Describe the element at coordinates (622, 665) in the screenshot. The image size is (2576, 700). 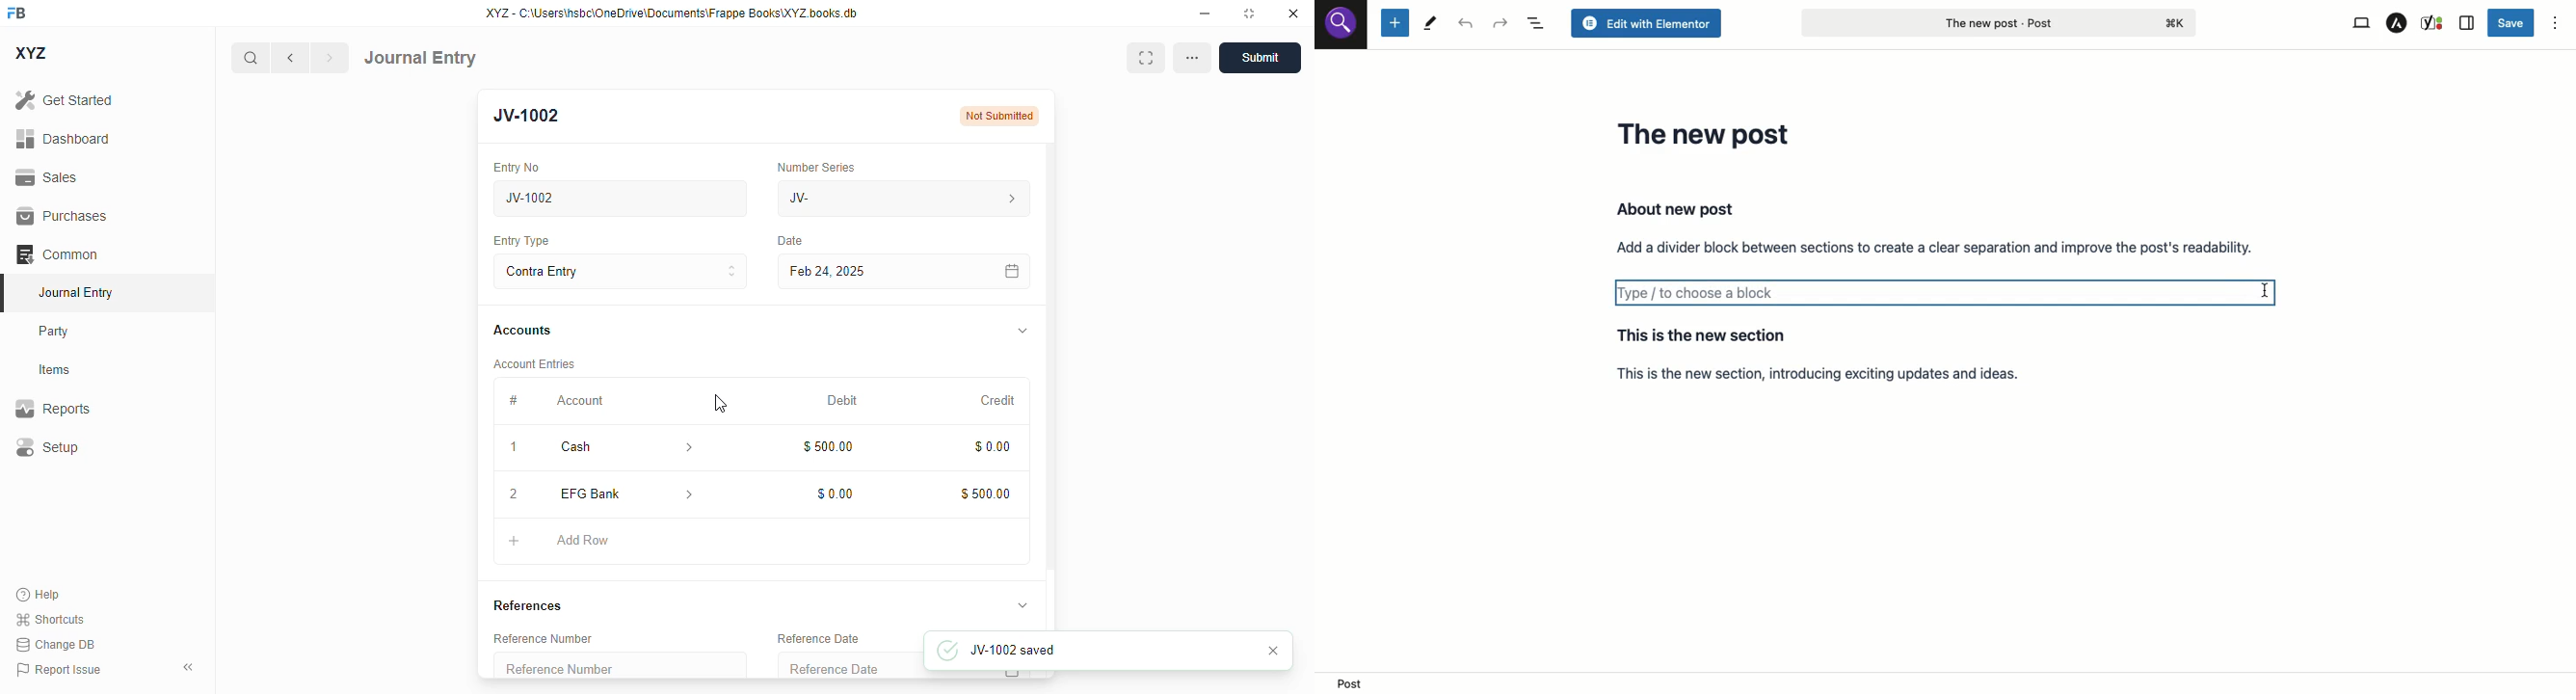
I see `reference number` at that location.